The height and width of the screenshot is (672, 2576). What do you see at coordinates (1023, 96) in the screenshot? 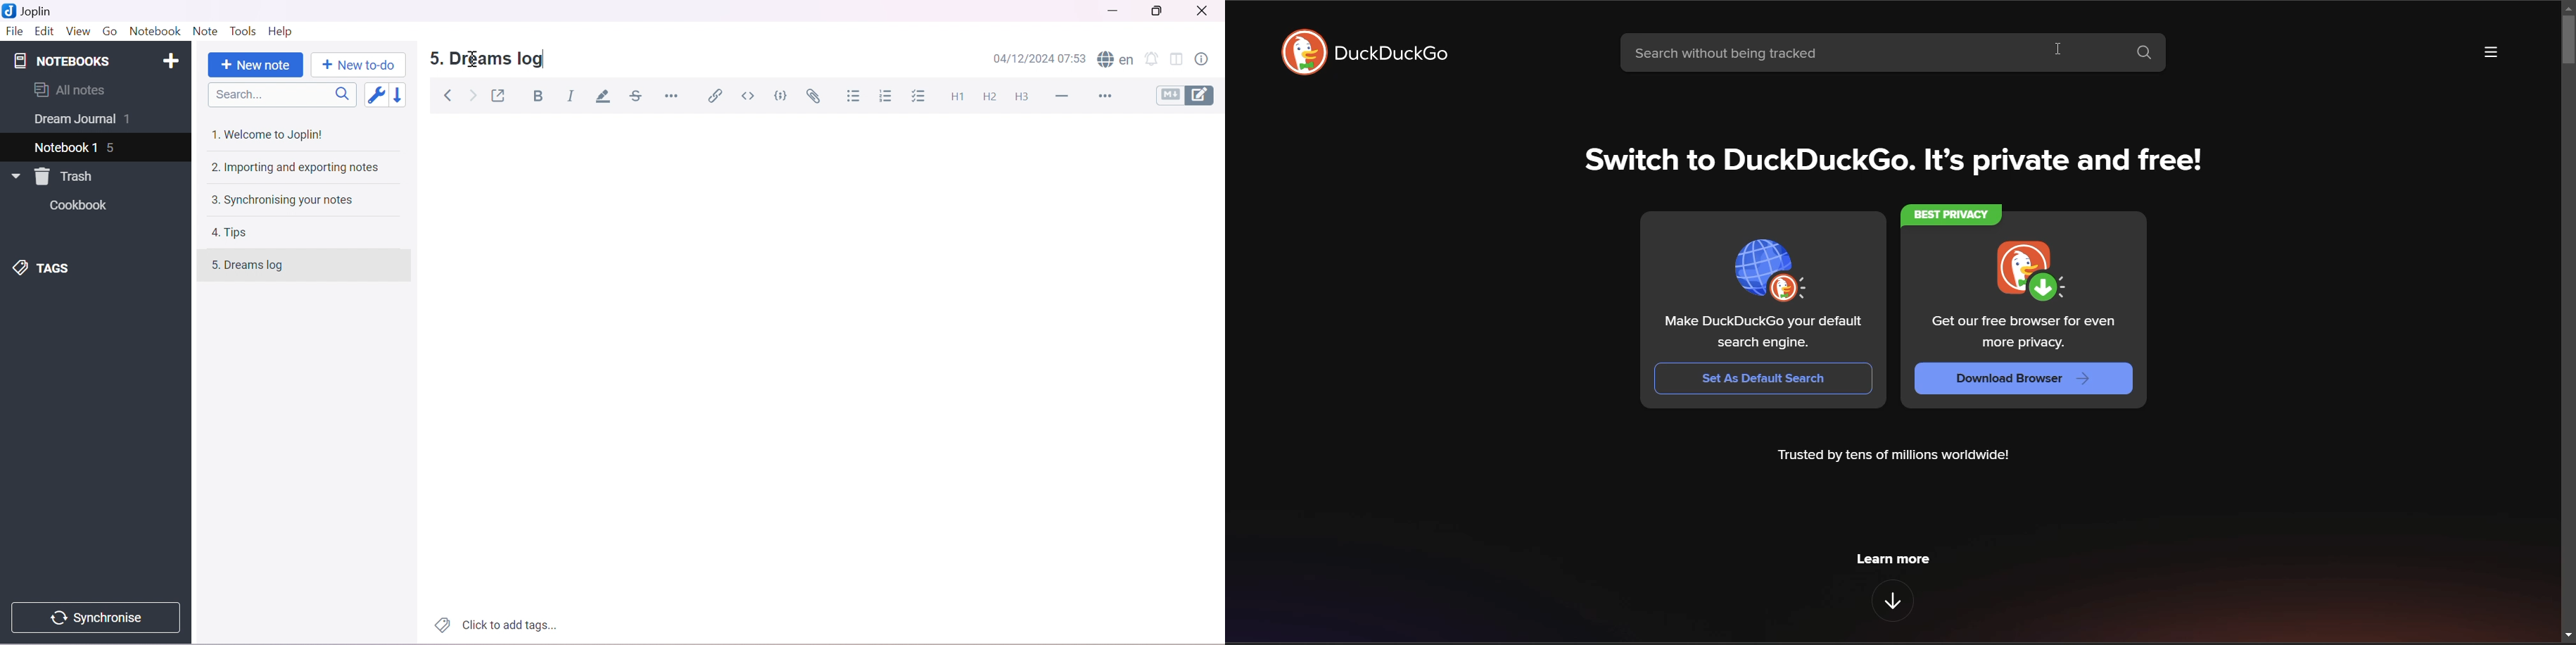
I see `Heading 3` at bounding box center [1023, 96].